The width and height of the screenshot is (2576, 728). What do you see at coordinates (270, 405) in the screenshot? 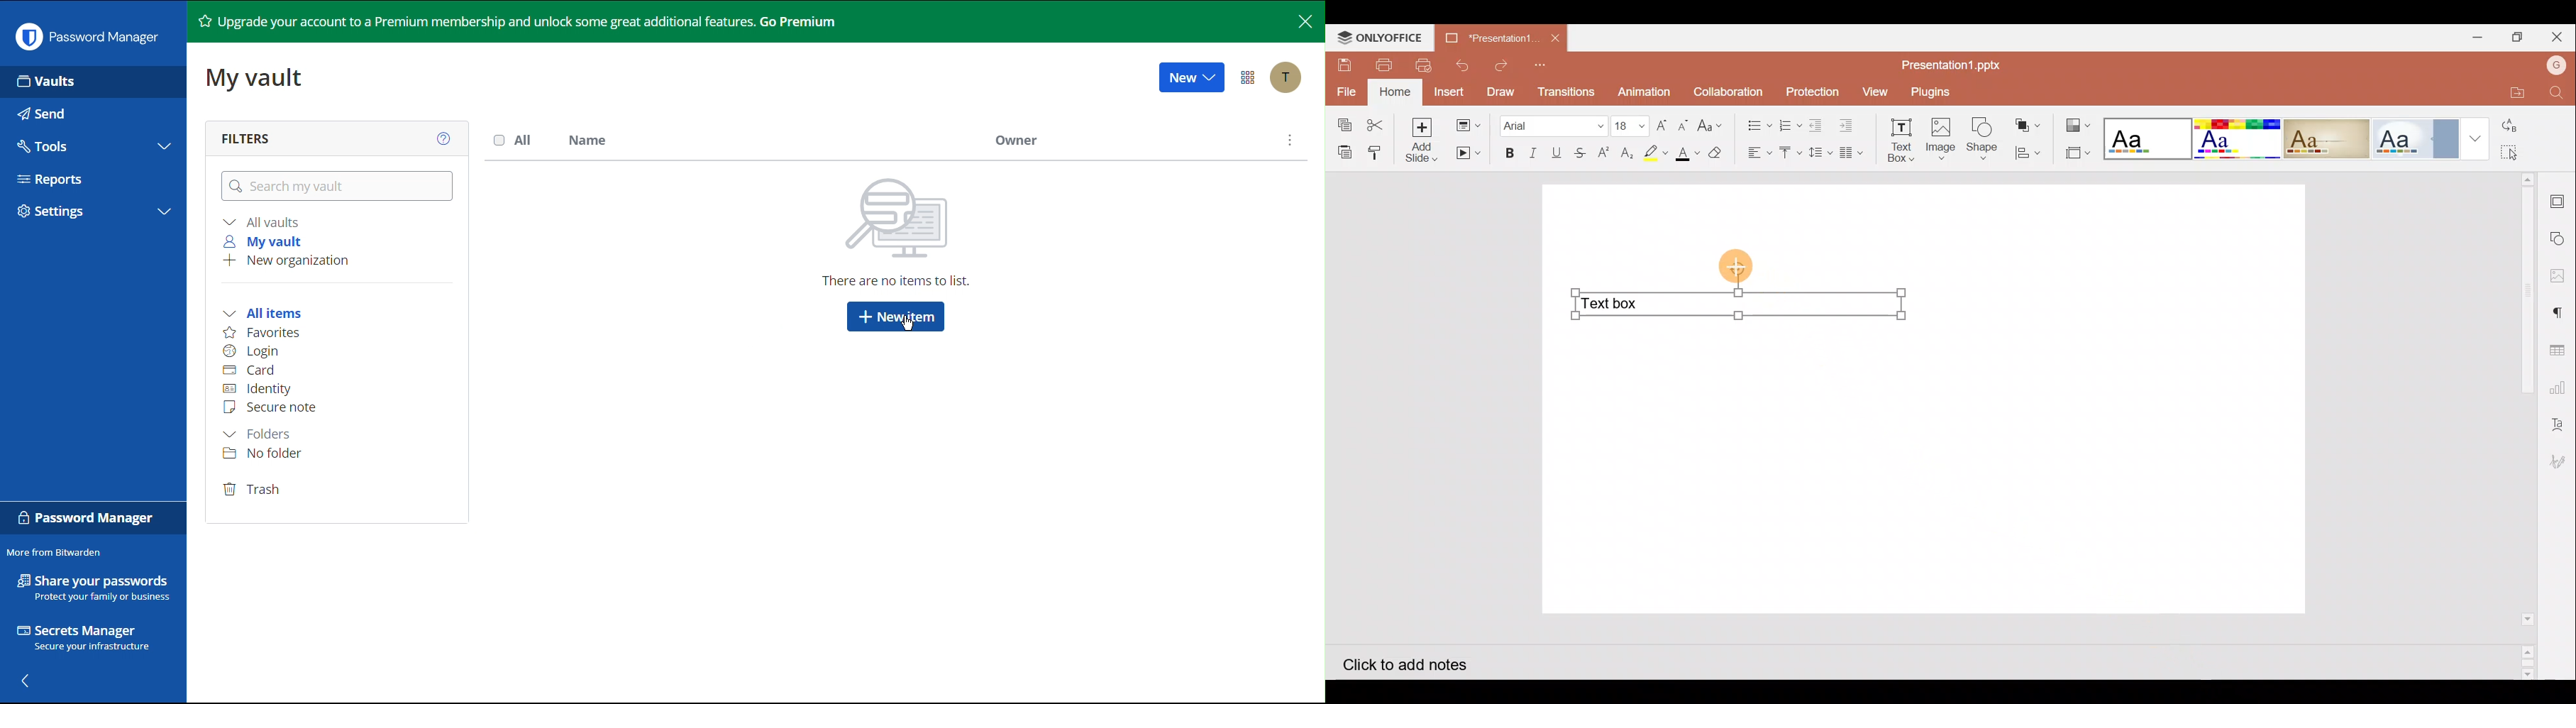
I see `Secure note` at bounding box center [270, 405].